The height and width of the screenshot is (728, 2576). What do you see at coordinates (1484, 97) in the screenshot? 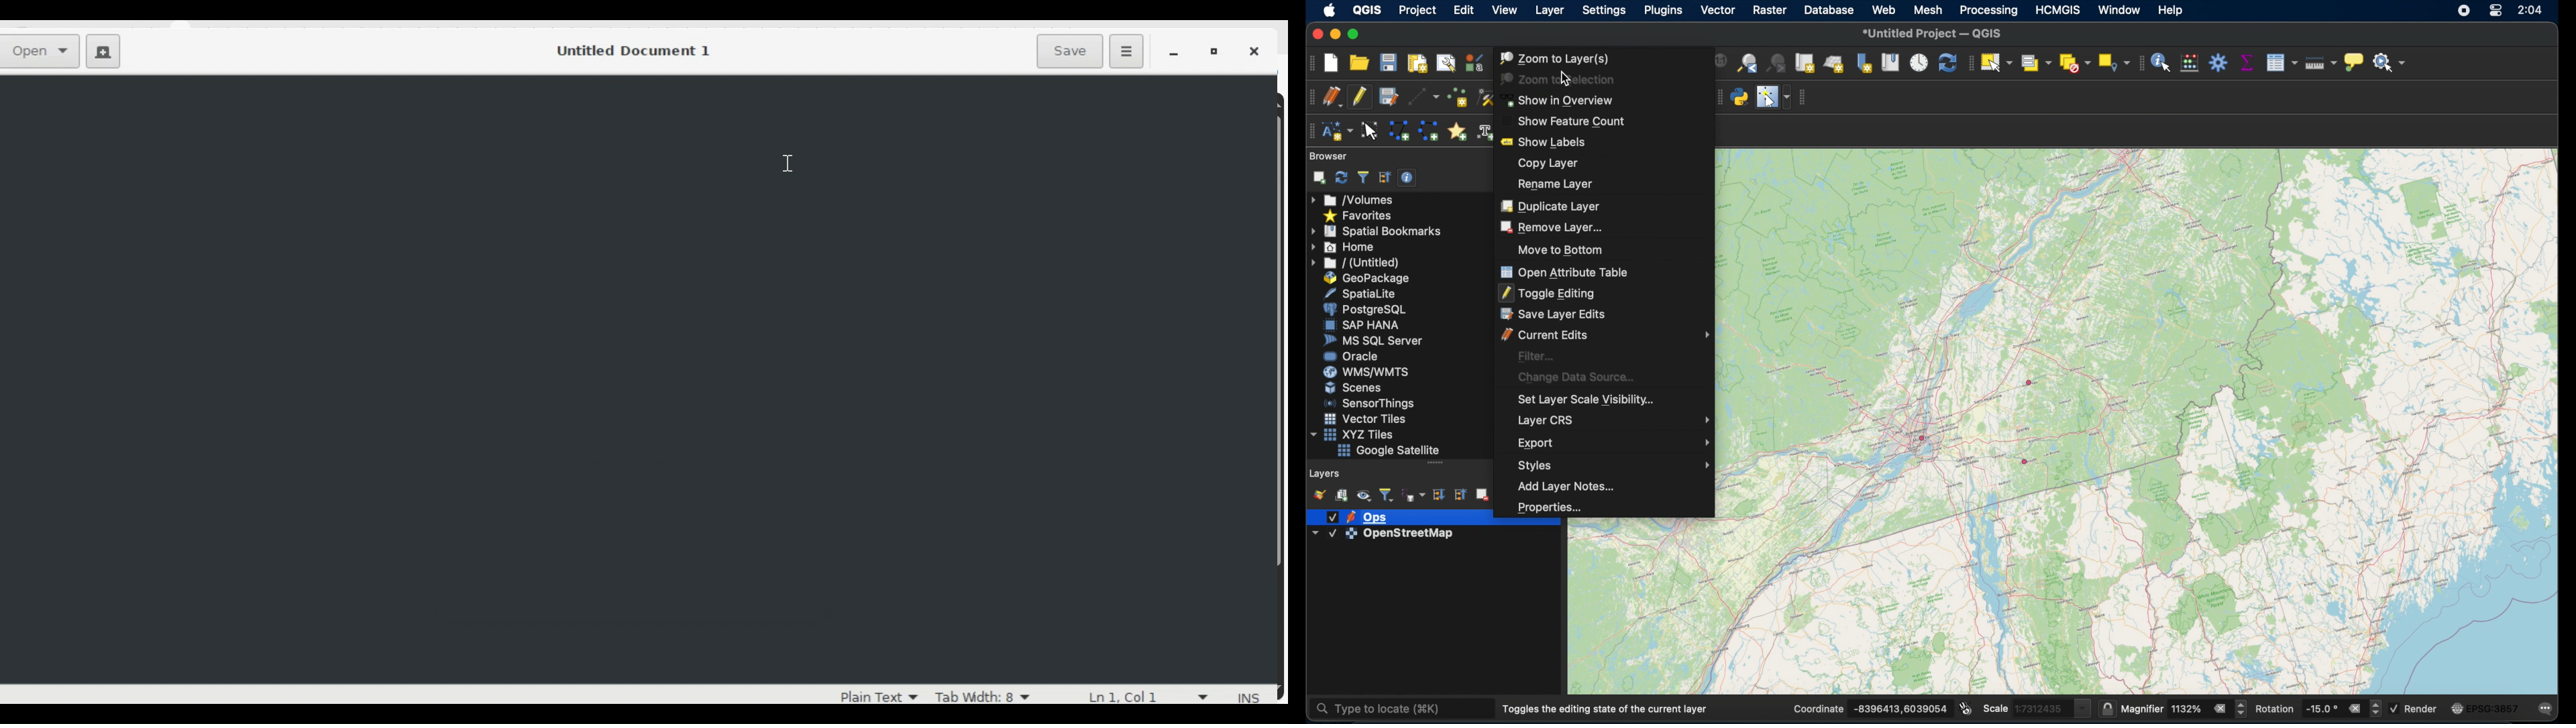
I see `vertex tool` at bounding box center [1484, 97].